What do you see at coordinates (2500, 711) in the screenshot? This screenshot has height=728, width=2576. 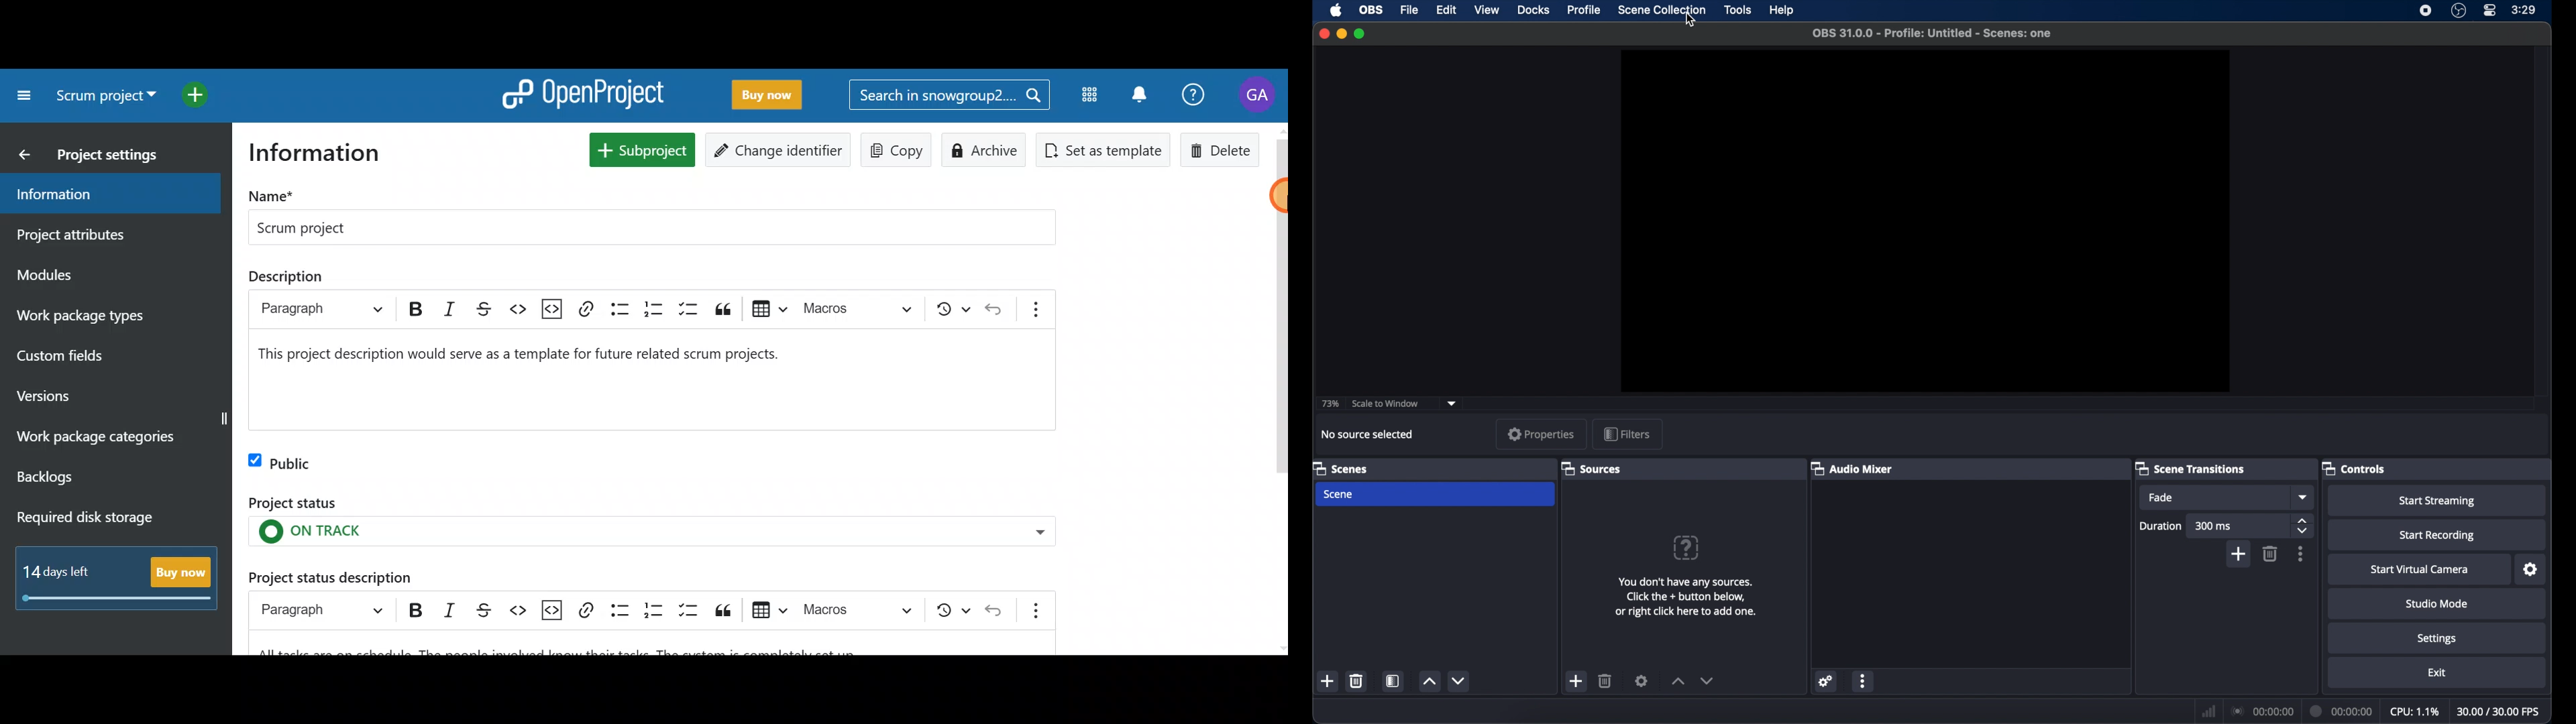 I see `fps` at bounding box center [2500, 711].